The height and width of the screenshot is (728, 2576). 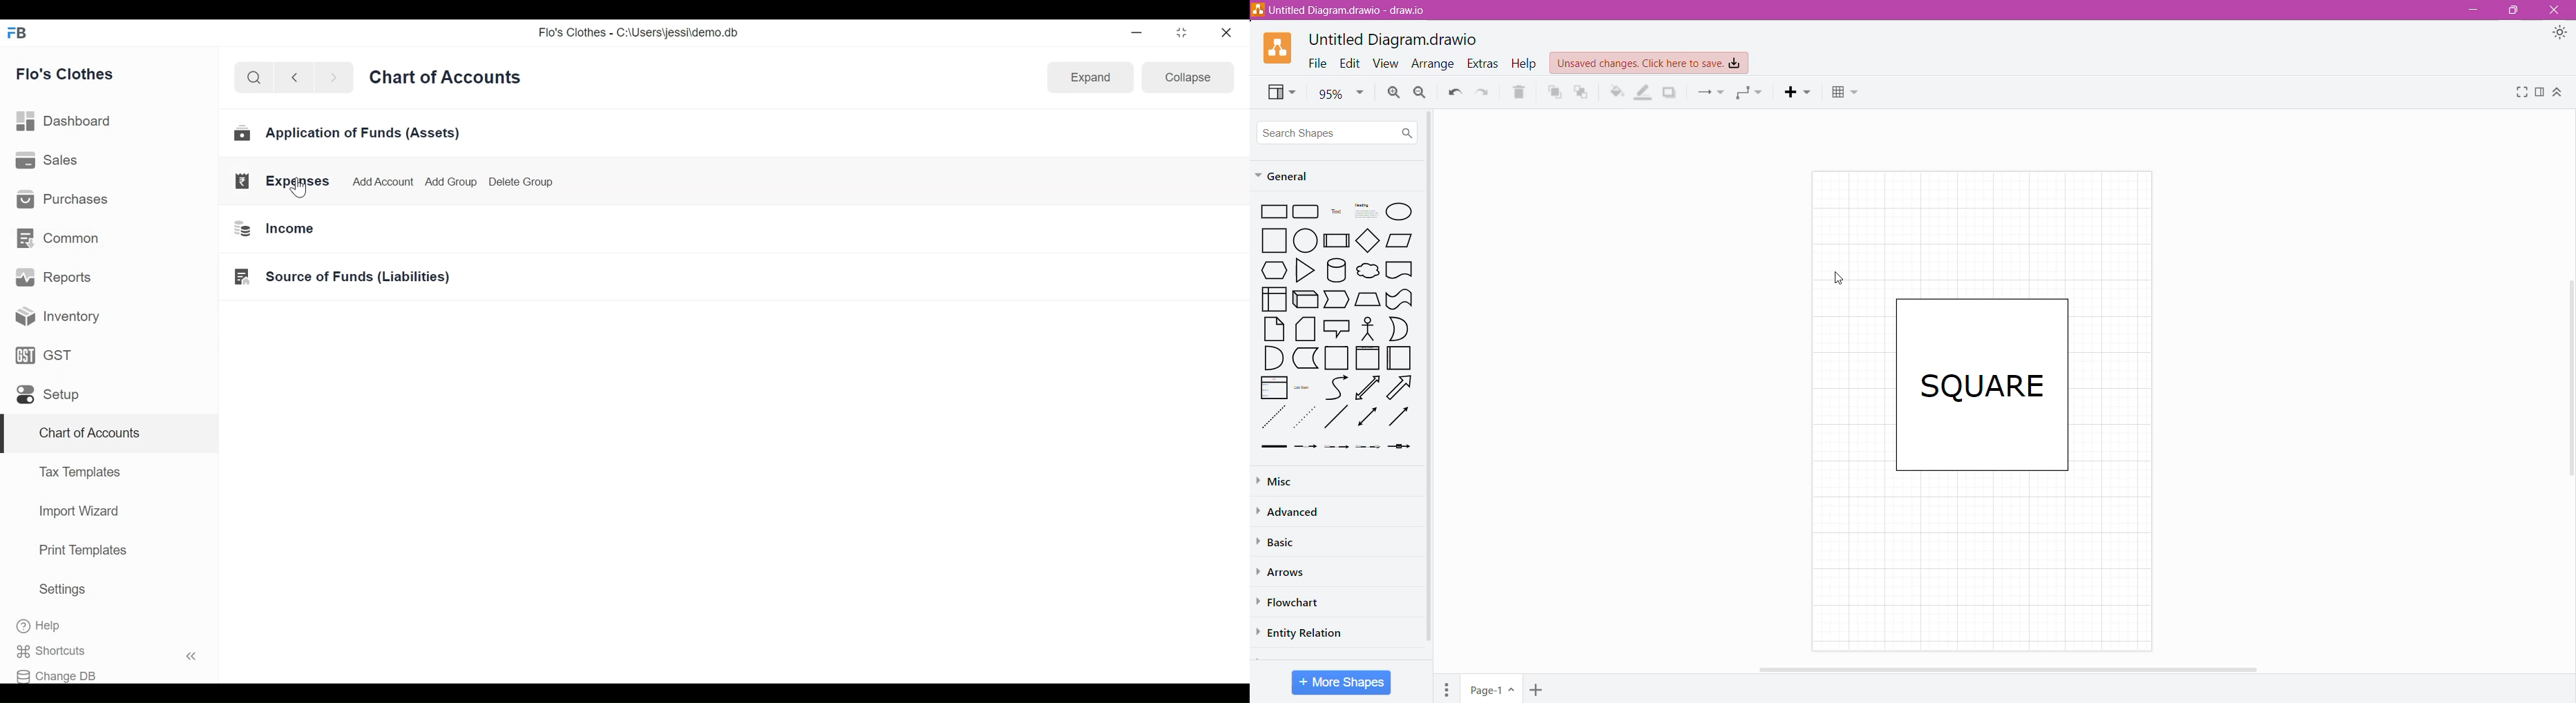 What do you see at coordinates (273, 230) in the screenshot?
I see `Income` at bounding box center [273, 230].